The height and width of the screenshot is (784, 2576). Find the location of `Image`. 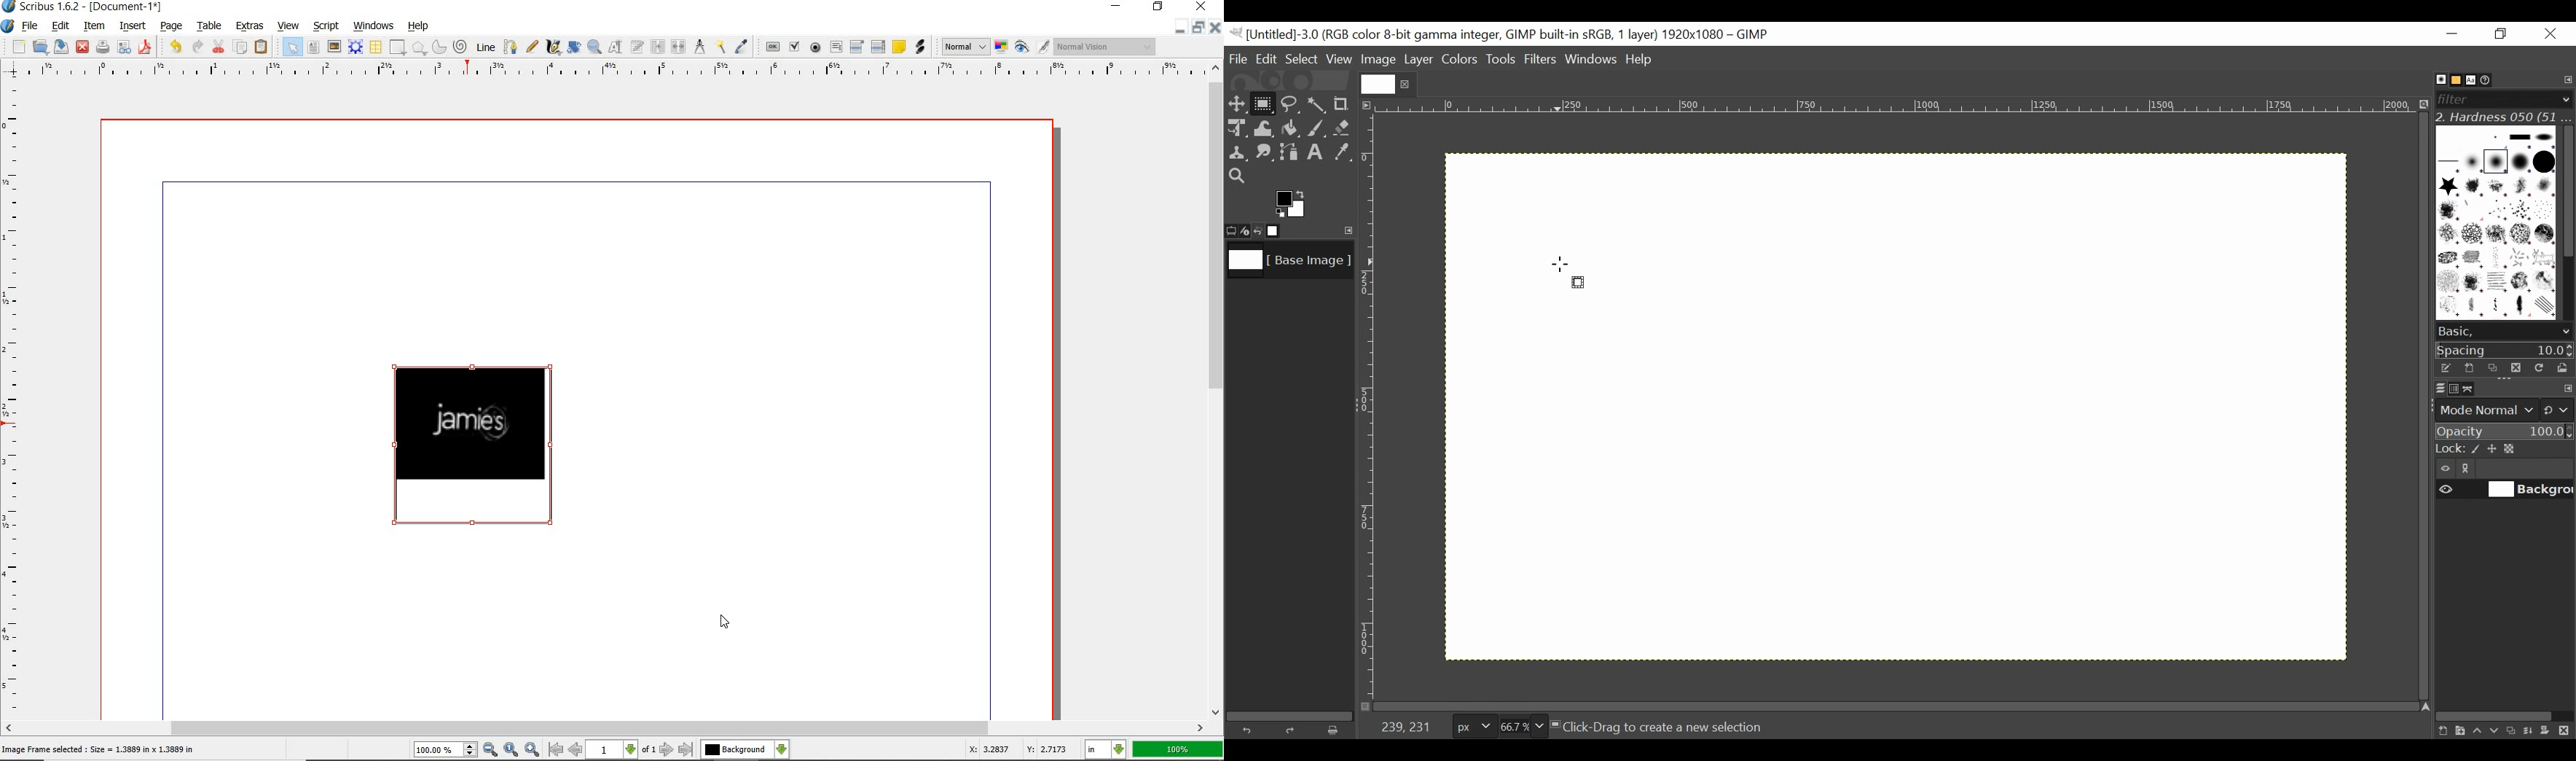

Image is located at coordinates (1287, 264).